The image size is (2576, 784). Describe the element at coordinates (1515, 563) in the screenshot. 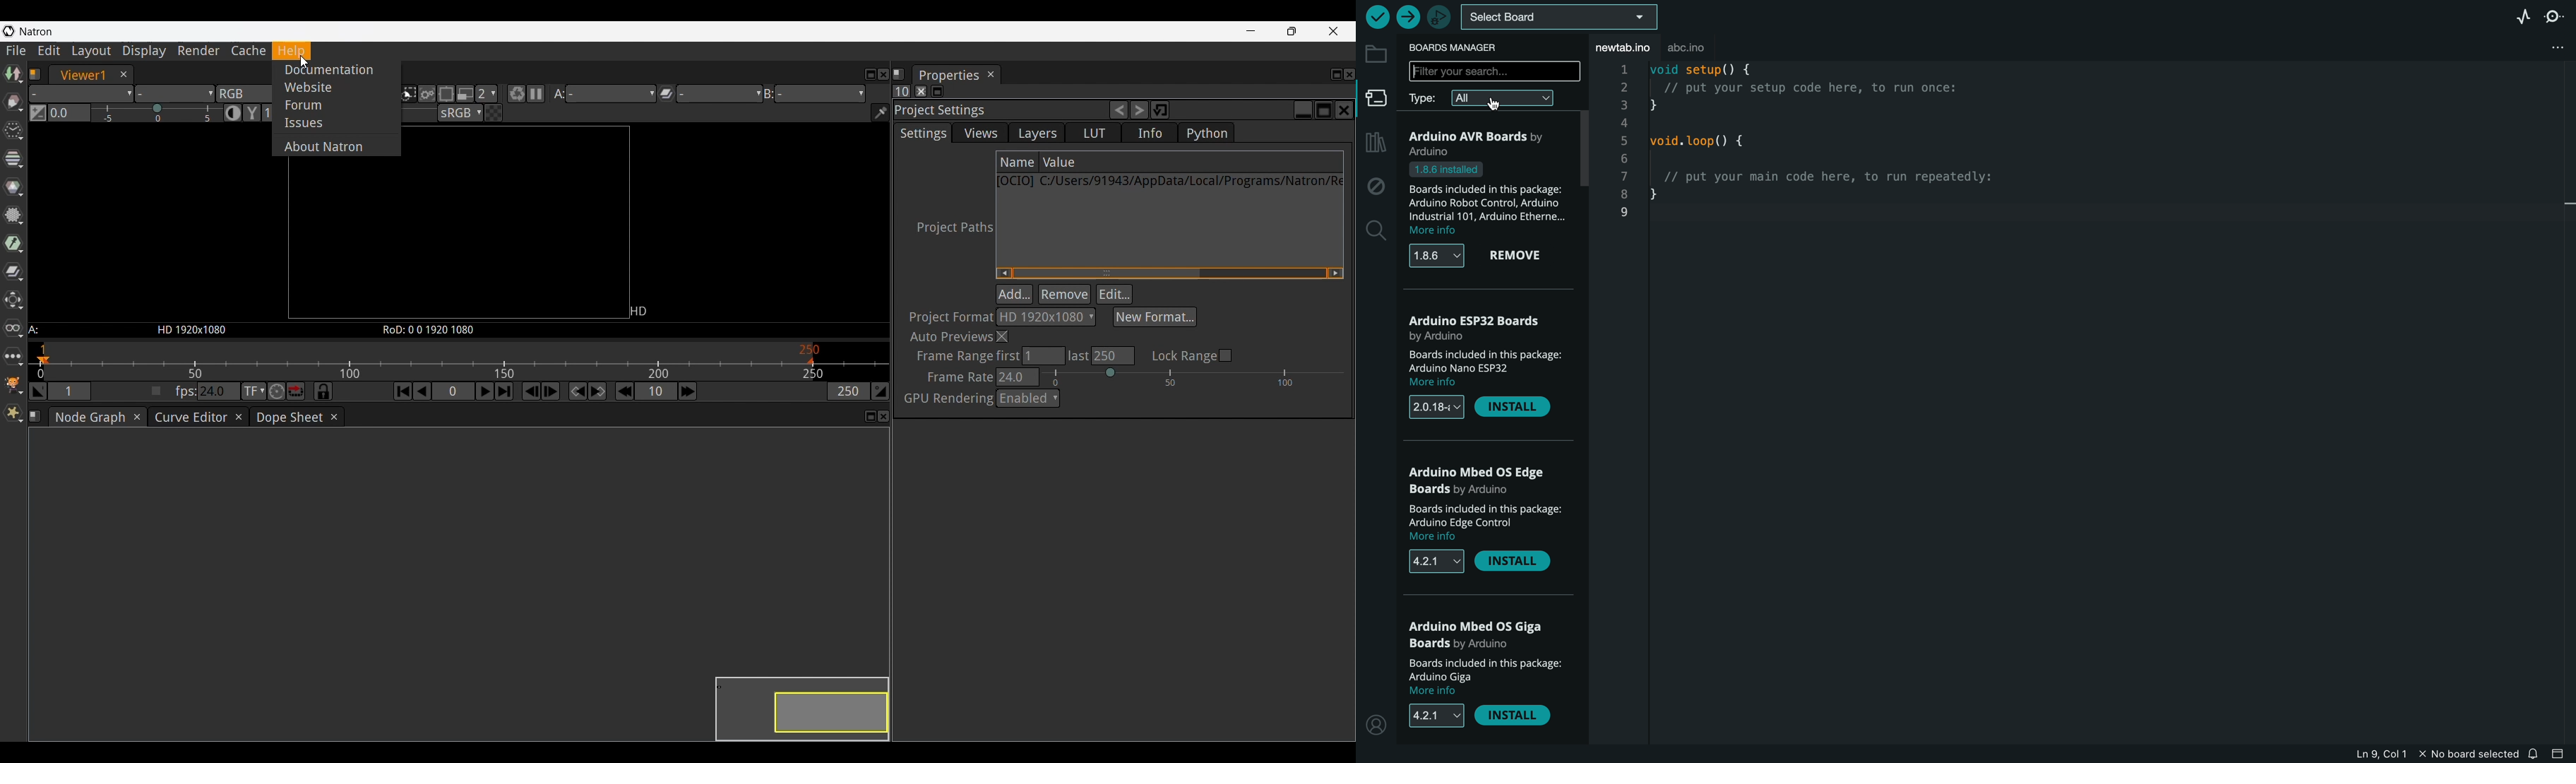

I see `install` at that location.